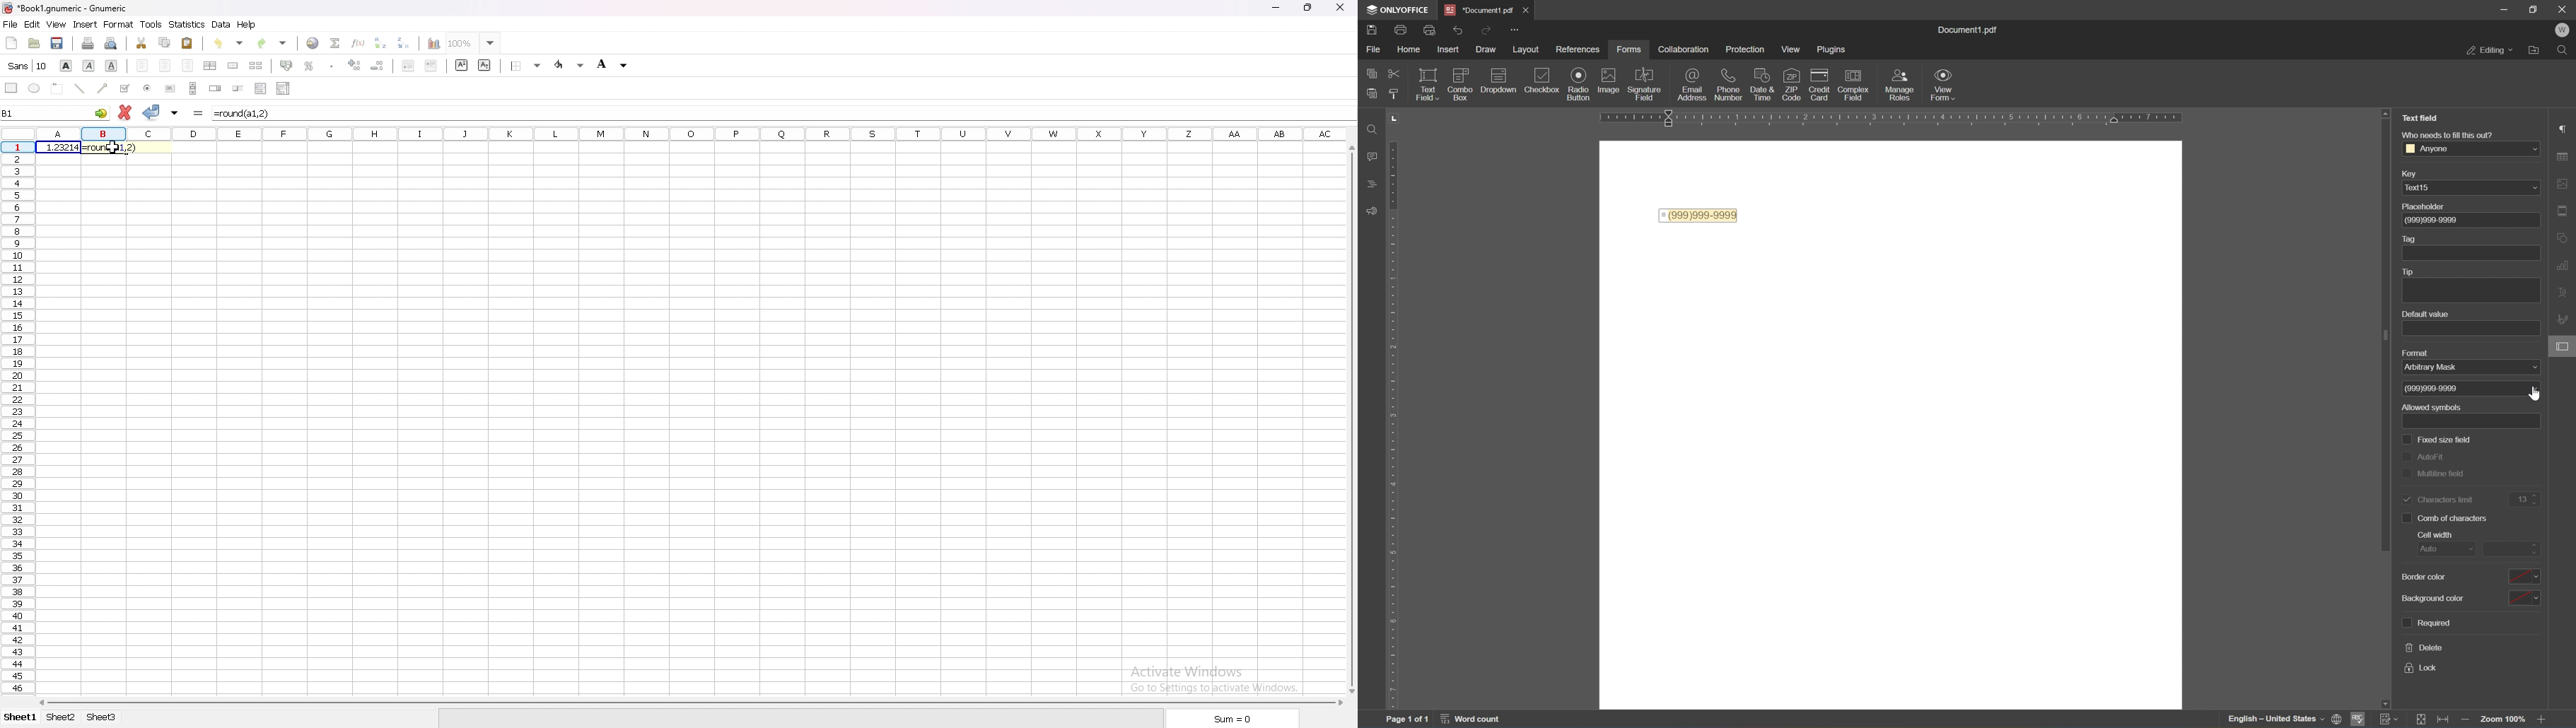 The image size is (2576, 728). Describe the element at coordinates (187, 66) in the screenshot. I see `right align` at that location.